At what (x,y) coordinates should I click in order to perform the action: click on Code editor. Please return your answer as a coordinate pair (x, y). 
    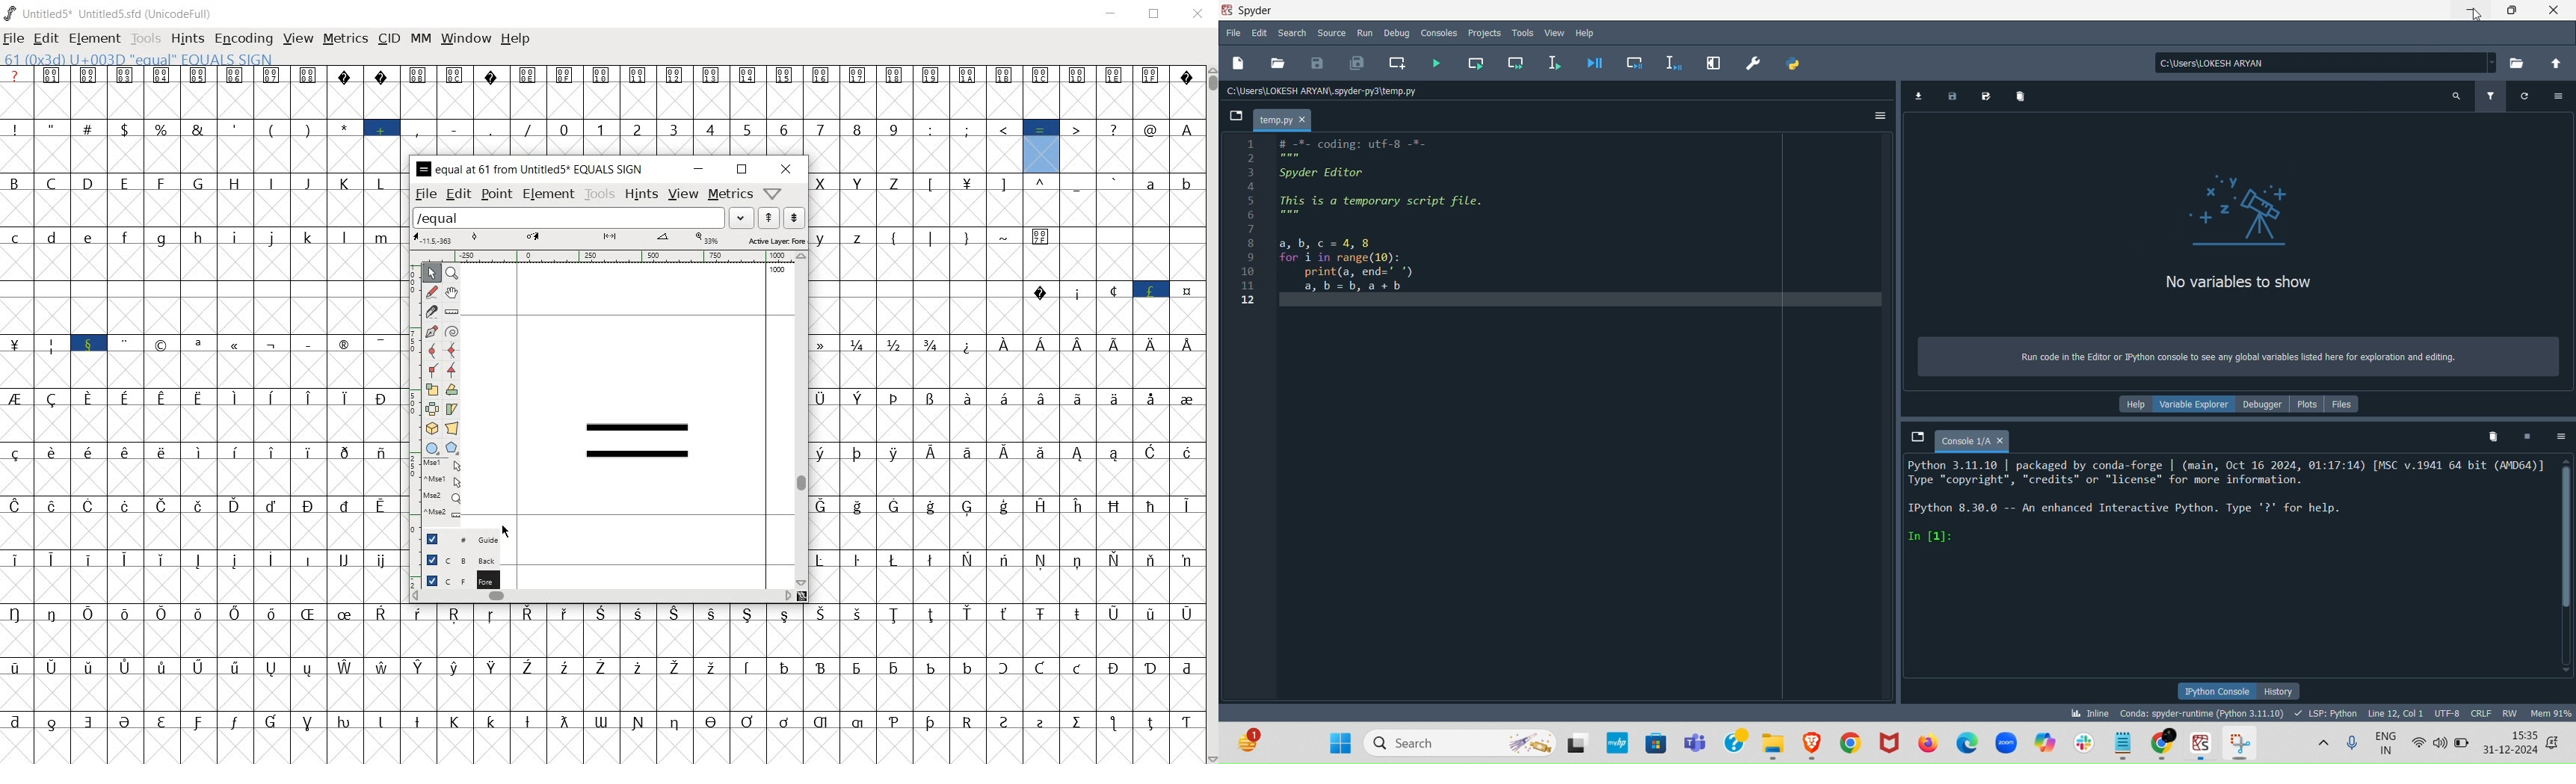
    Looking at the image, I should click on (1559, 421).